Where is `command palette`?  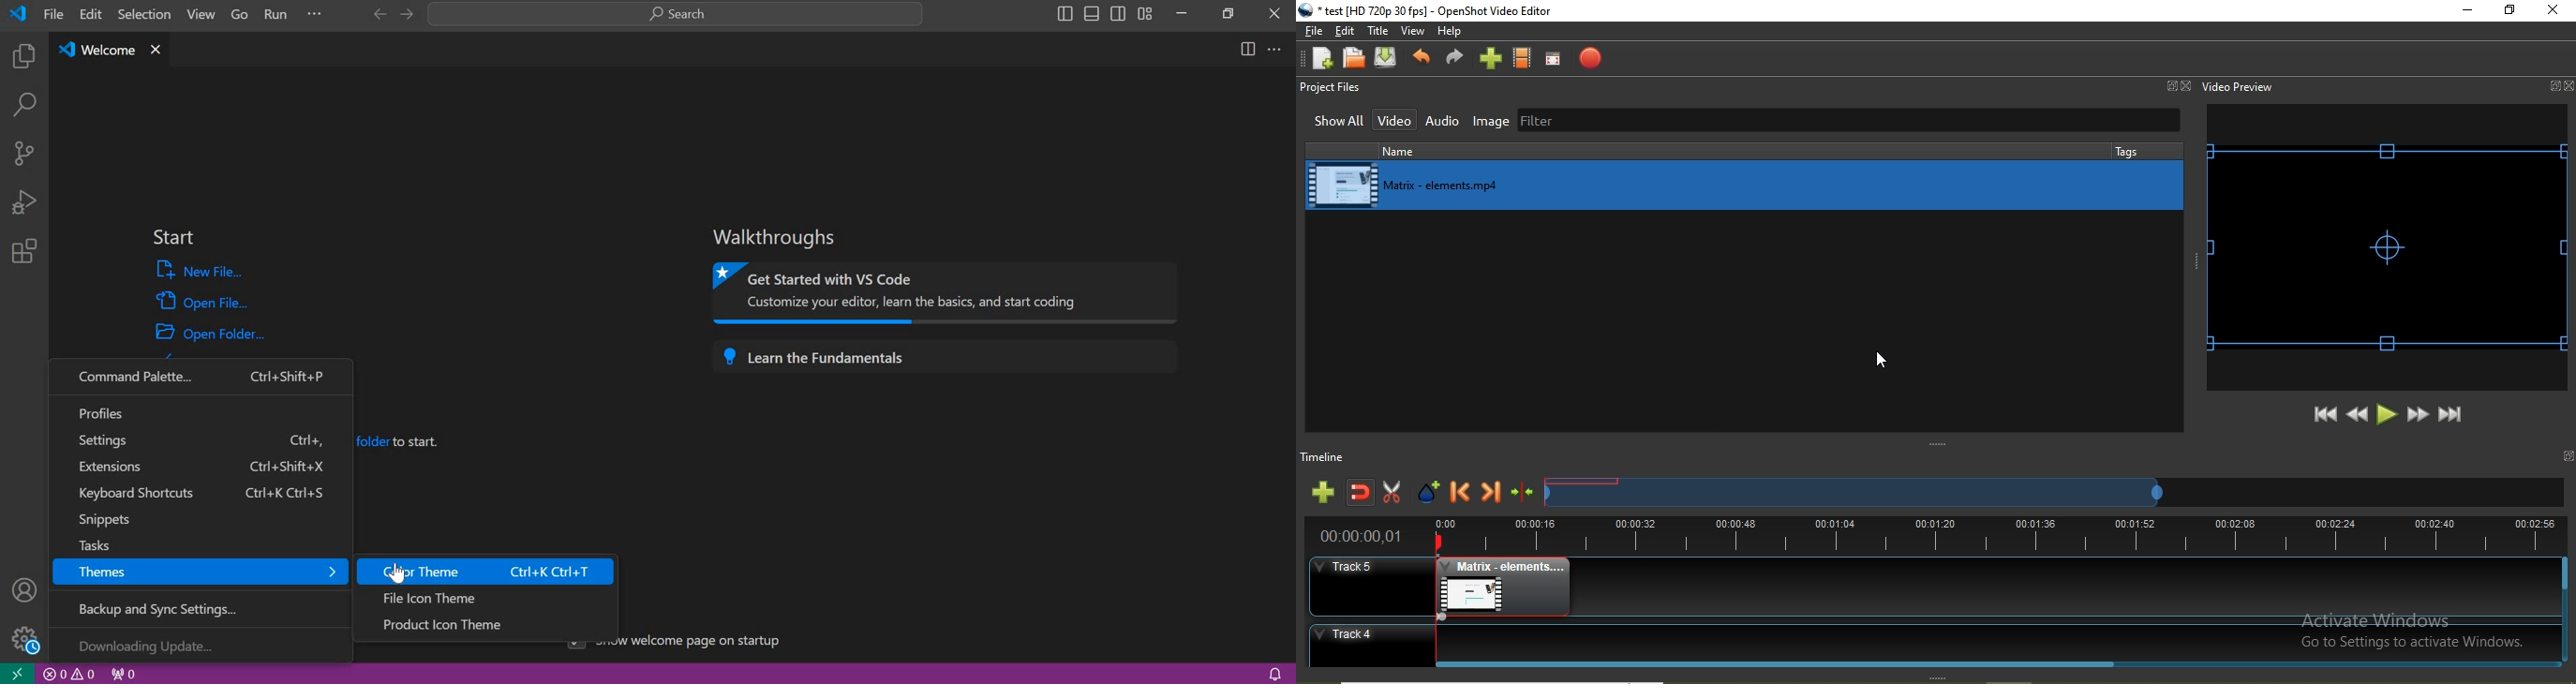
command palette is located at coordinates (201, 377).